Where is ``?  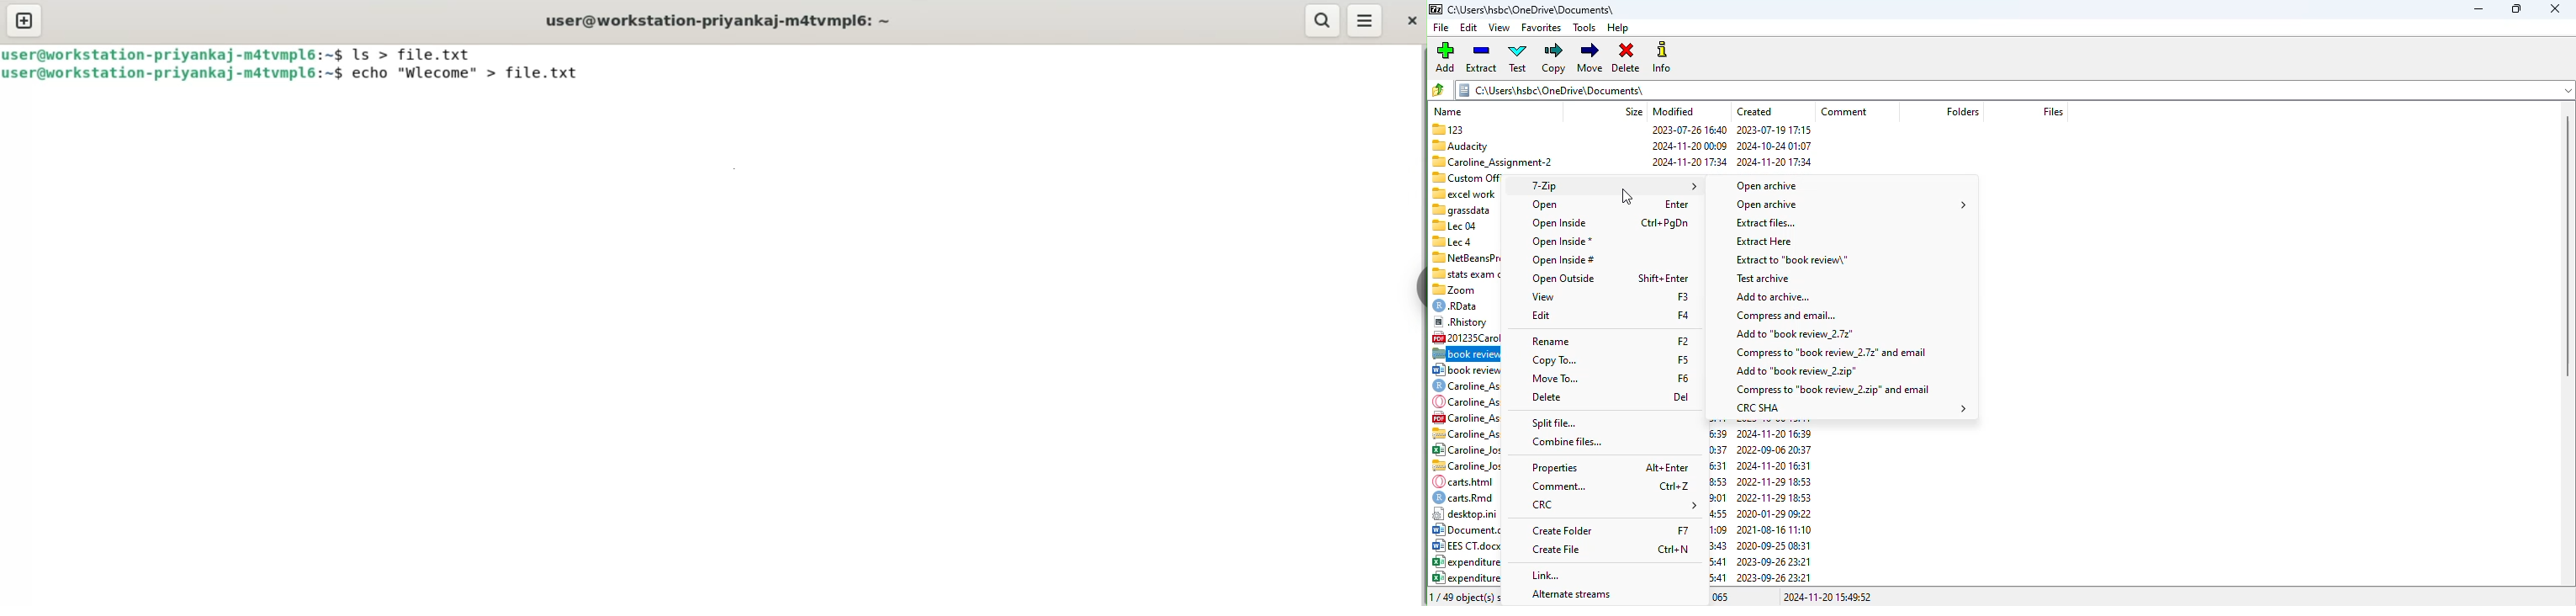  is located at coordinates (2555, 9).